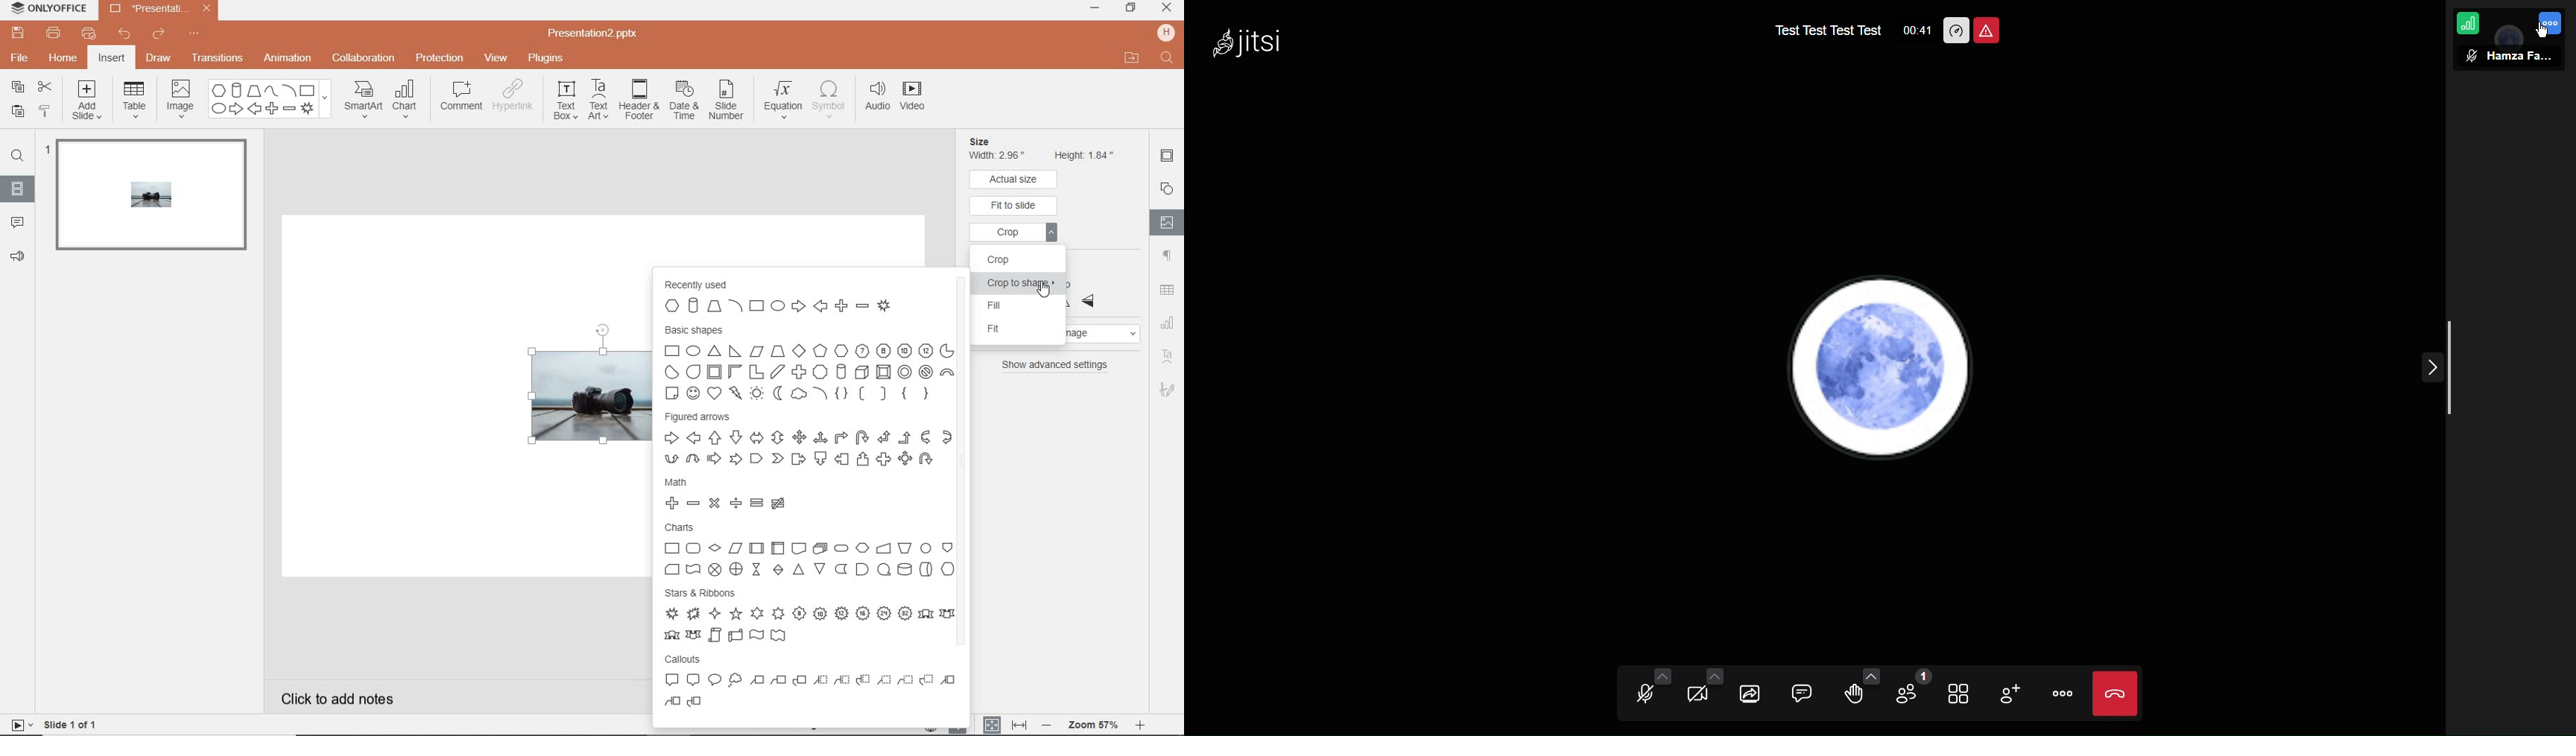 Image resolution: width=2576 pixels, height=756 pixels. I want to click on feedback & support, so click(18, 257).